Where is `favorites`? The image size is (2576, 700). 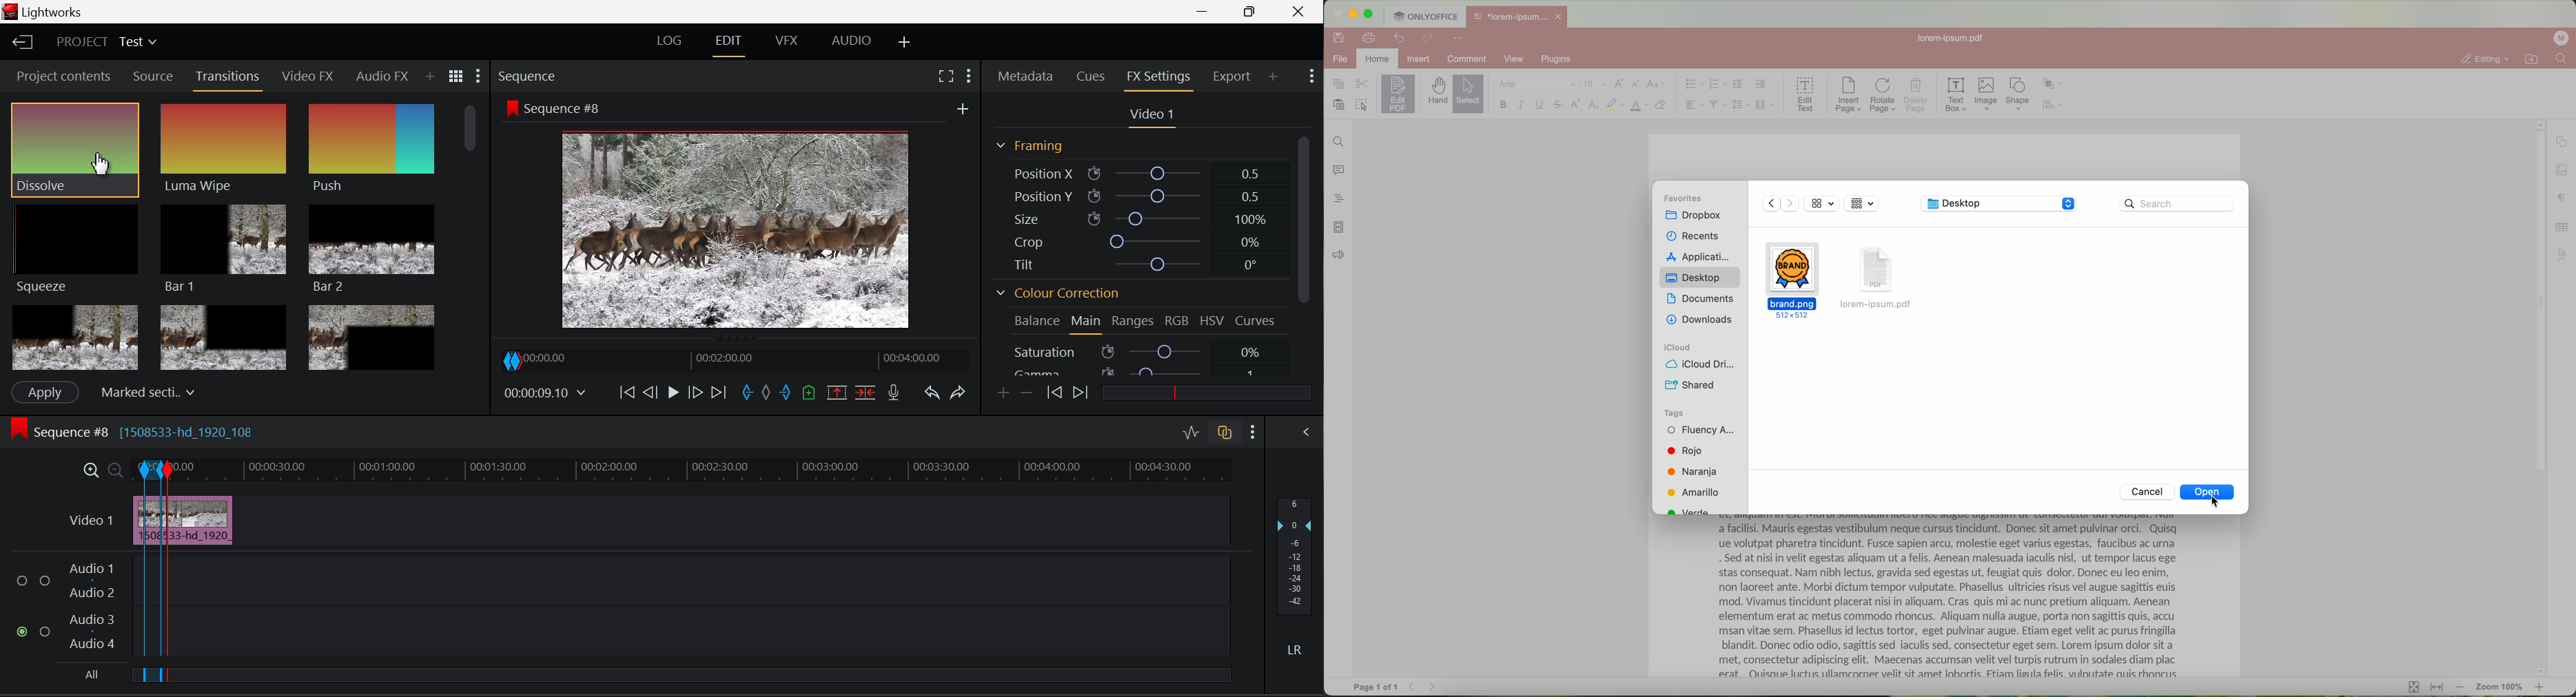
favorites is located at coordinates (1680, 198).